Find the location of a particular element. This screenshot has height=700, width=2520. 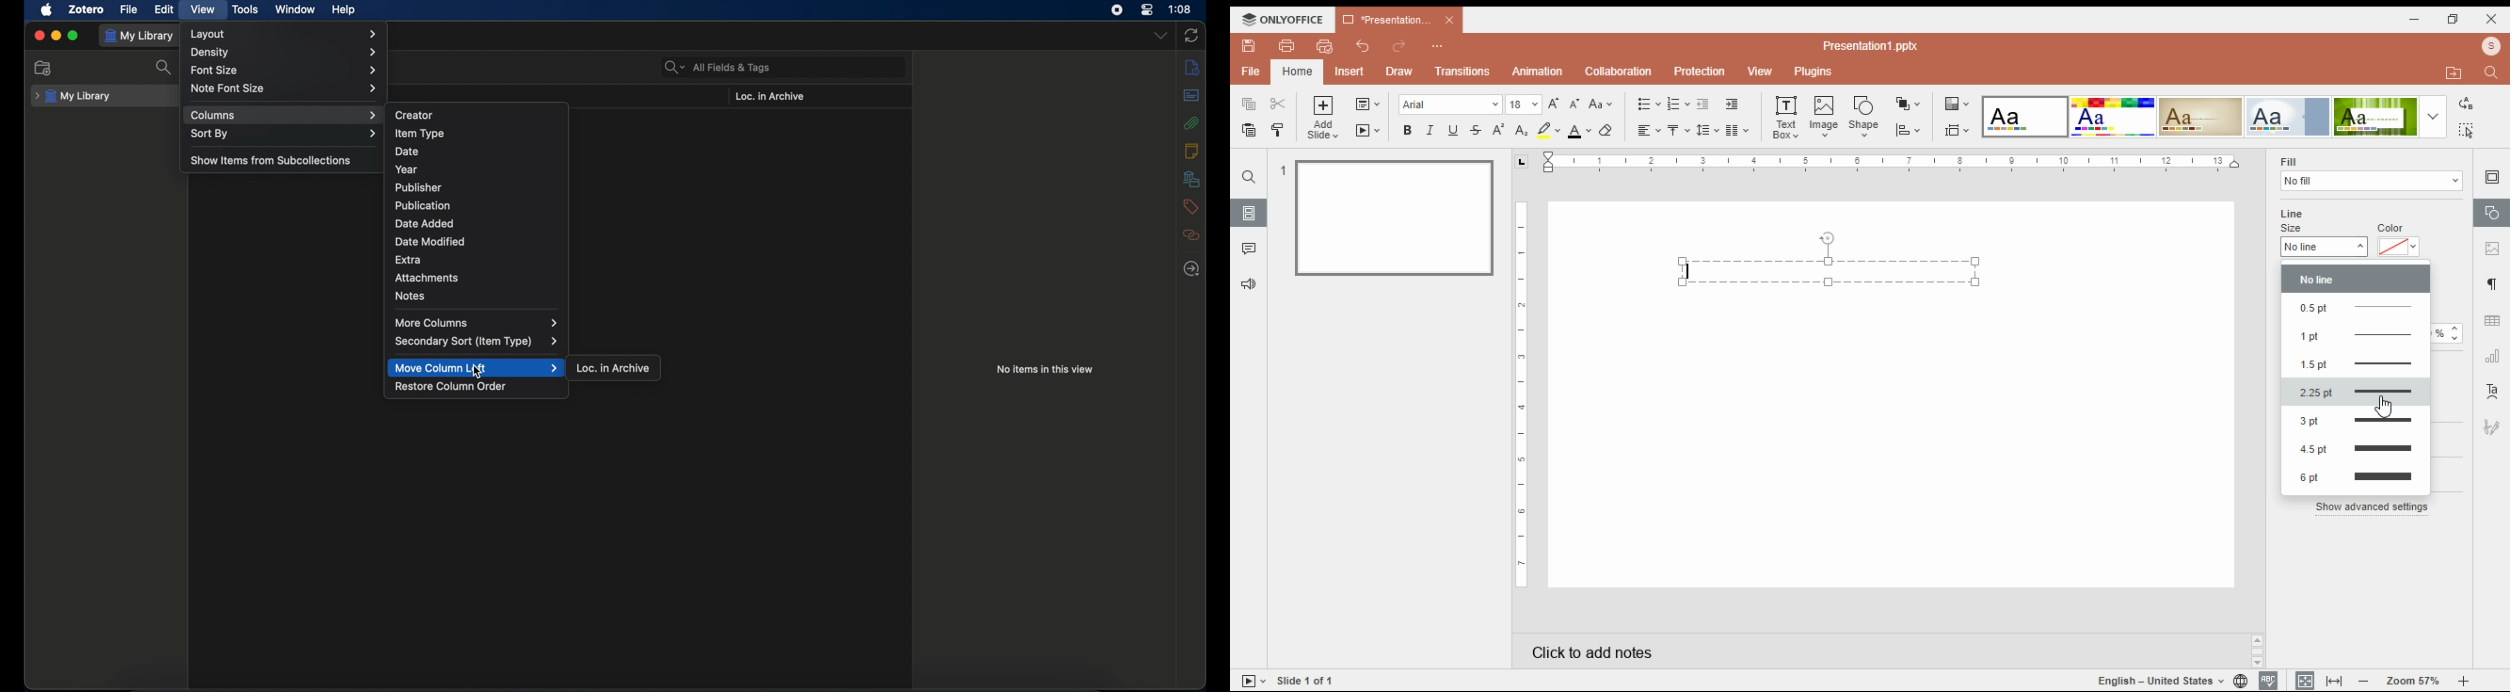

color theme is located at coordinates (2375, 117).